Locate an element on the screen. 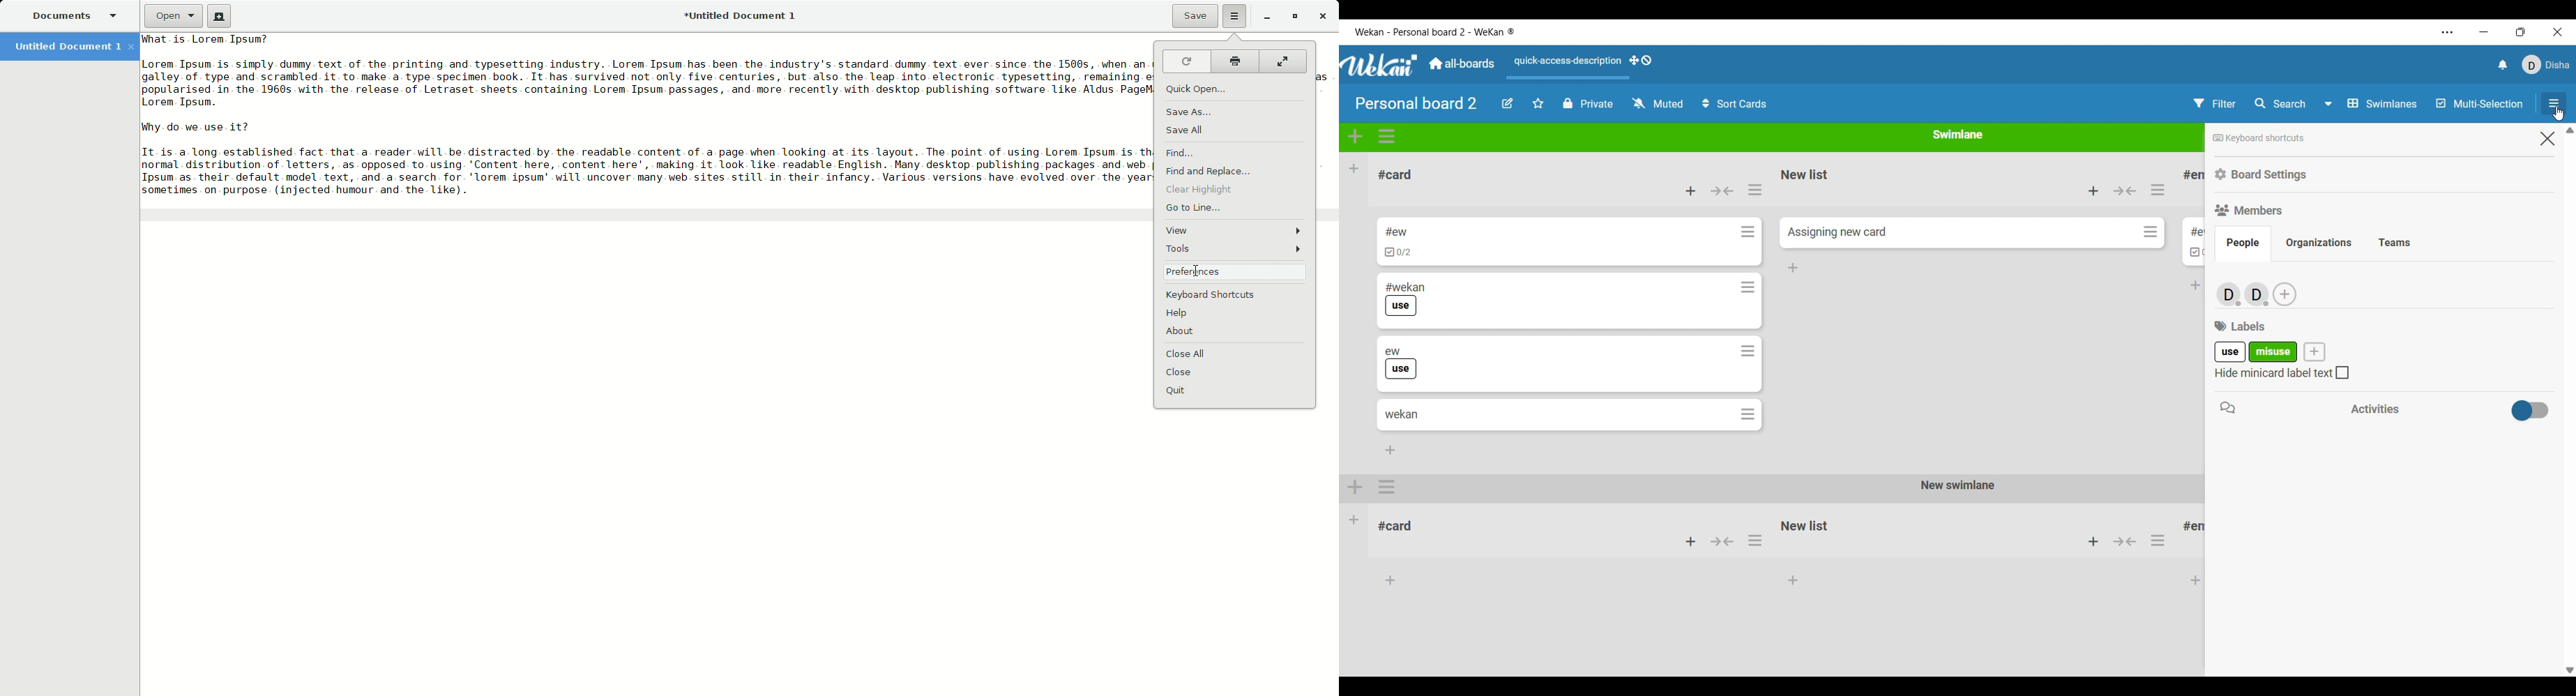 This screenshot has height=700, width=2576. Software title and board title is located at coordinates (1435, 32).